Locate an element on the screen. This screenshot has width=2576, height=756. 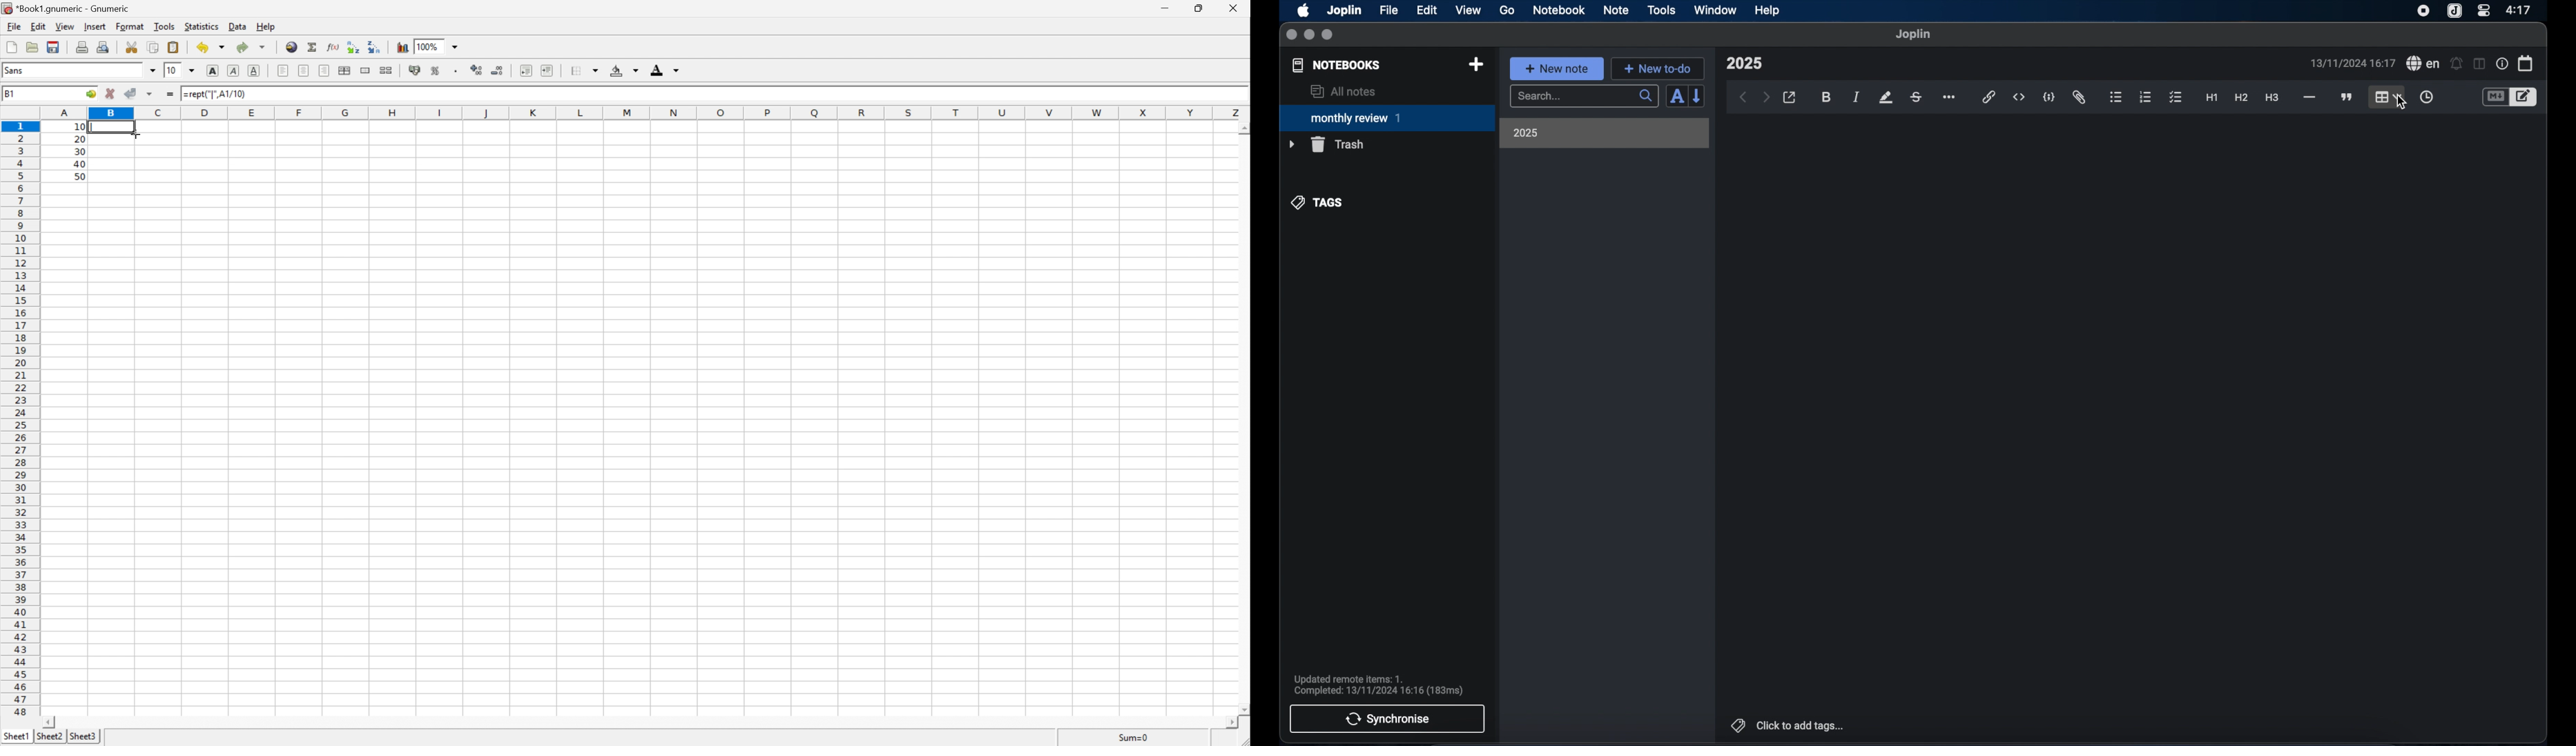
notebooks is located at coordinates (1337, 65).